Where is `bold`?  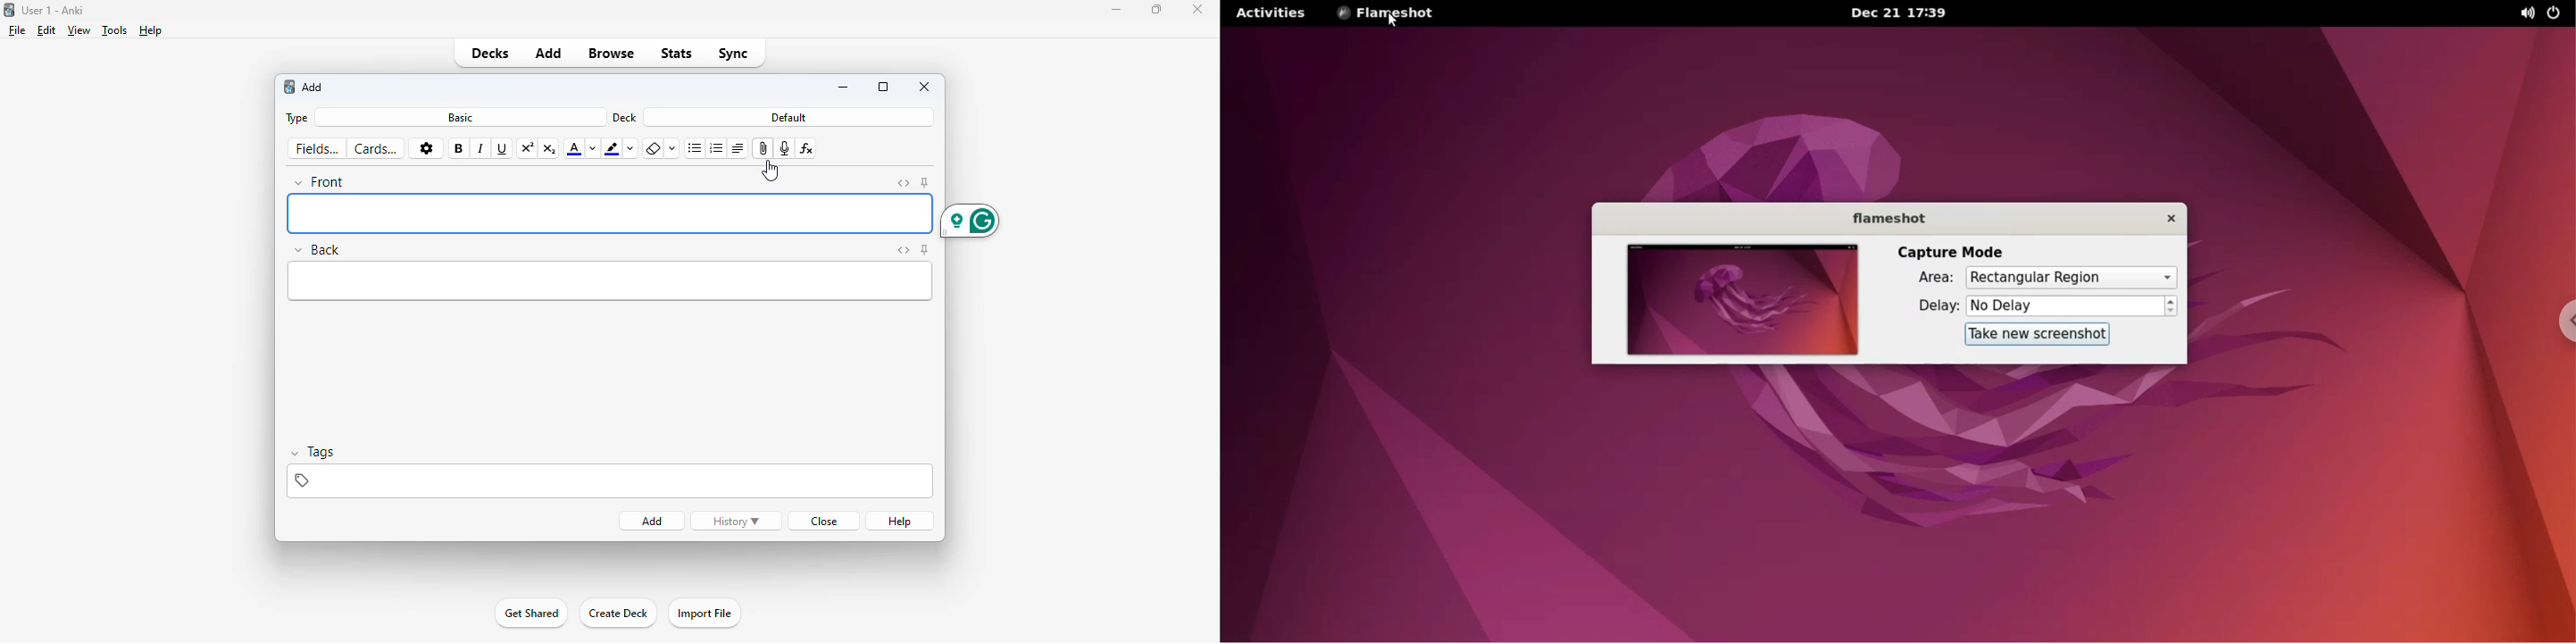 bold is located at coordinates (458, 148).